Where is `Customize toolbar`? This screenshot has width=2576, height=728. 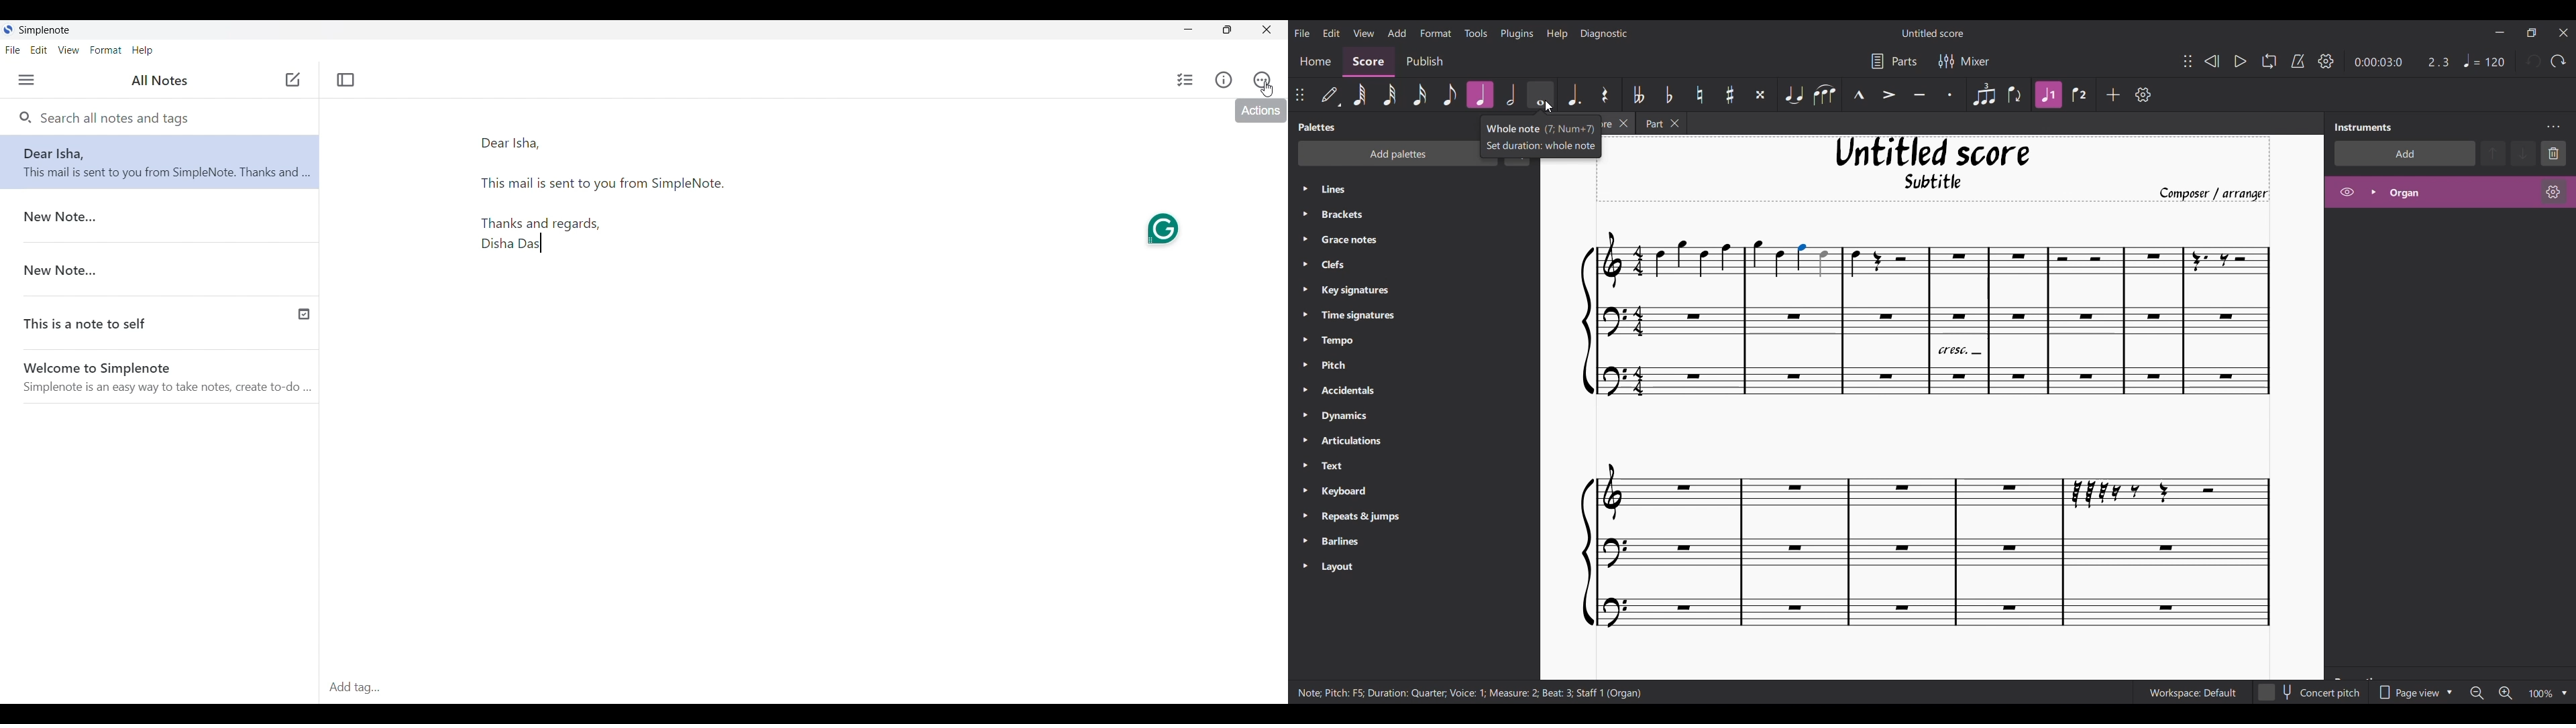
Customize toolbar is located at coordinates (2143, 95).